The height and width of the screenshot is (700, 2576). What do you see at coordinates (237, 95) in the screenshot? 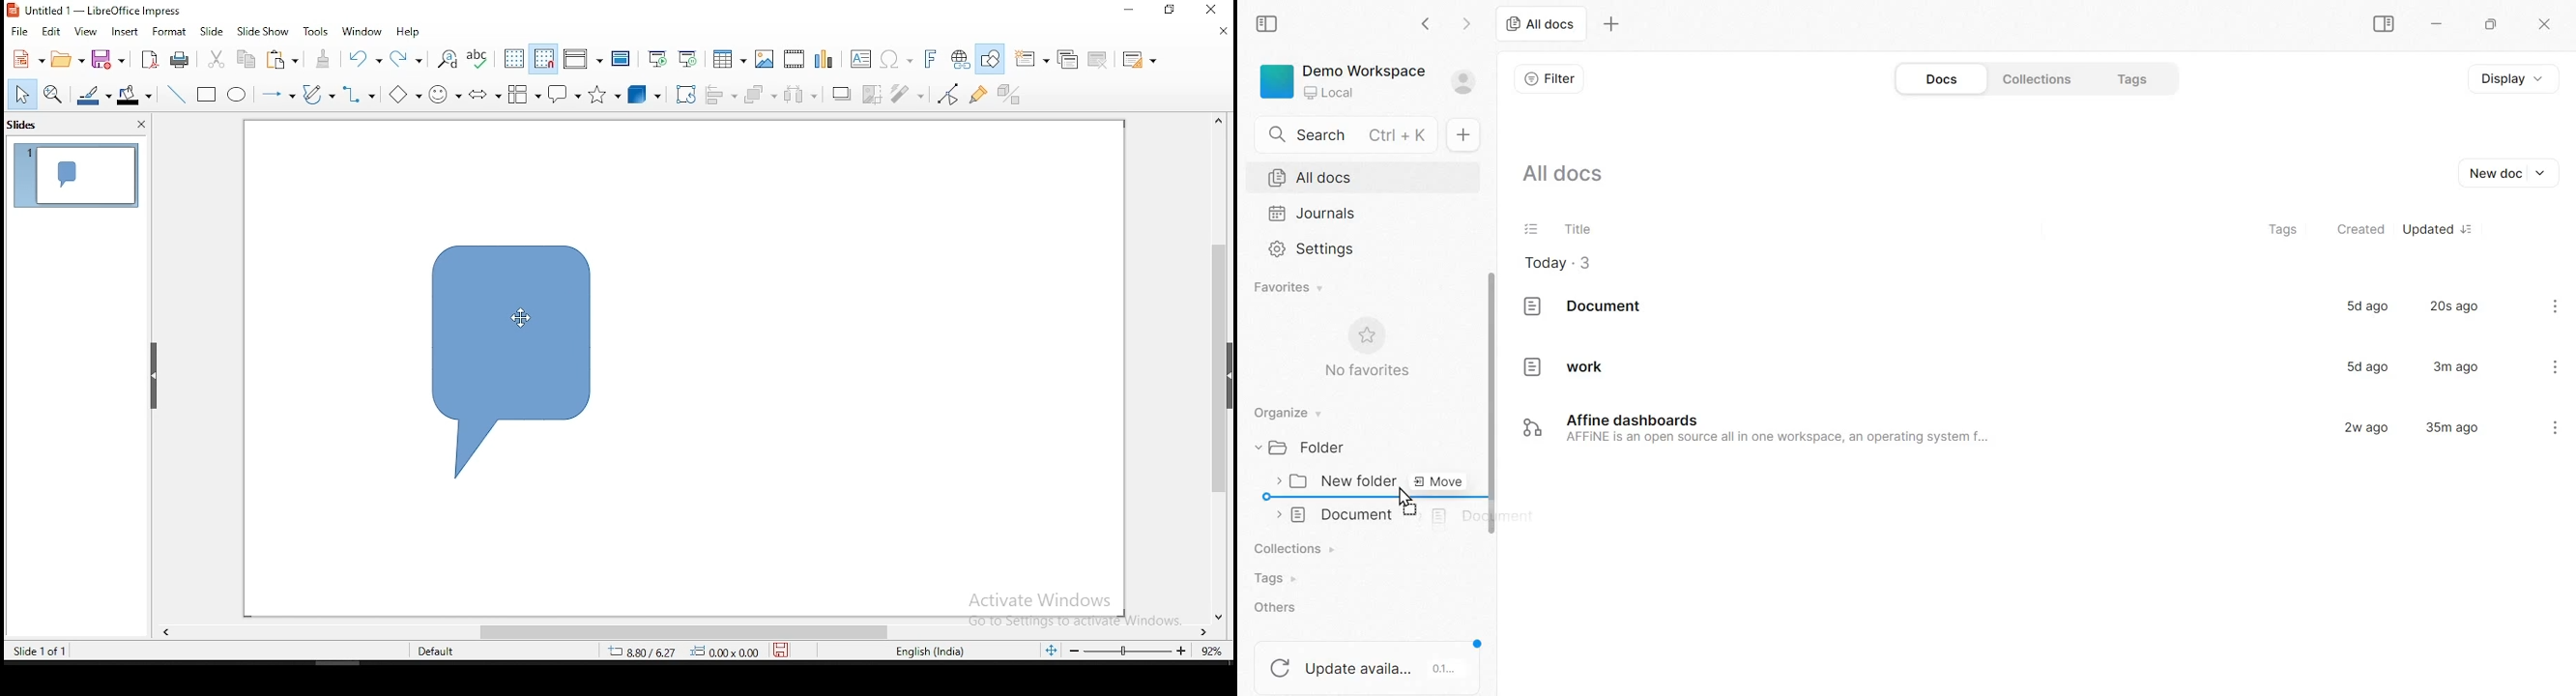
I see `ellipse` at bounding box center [237, 95].